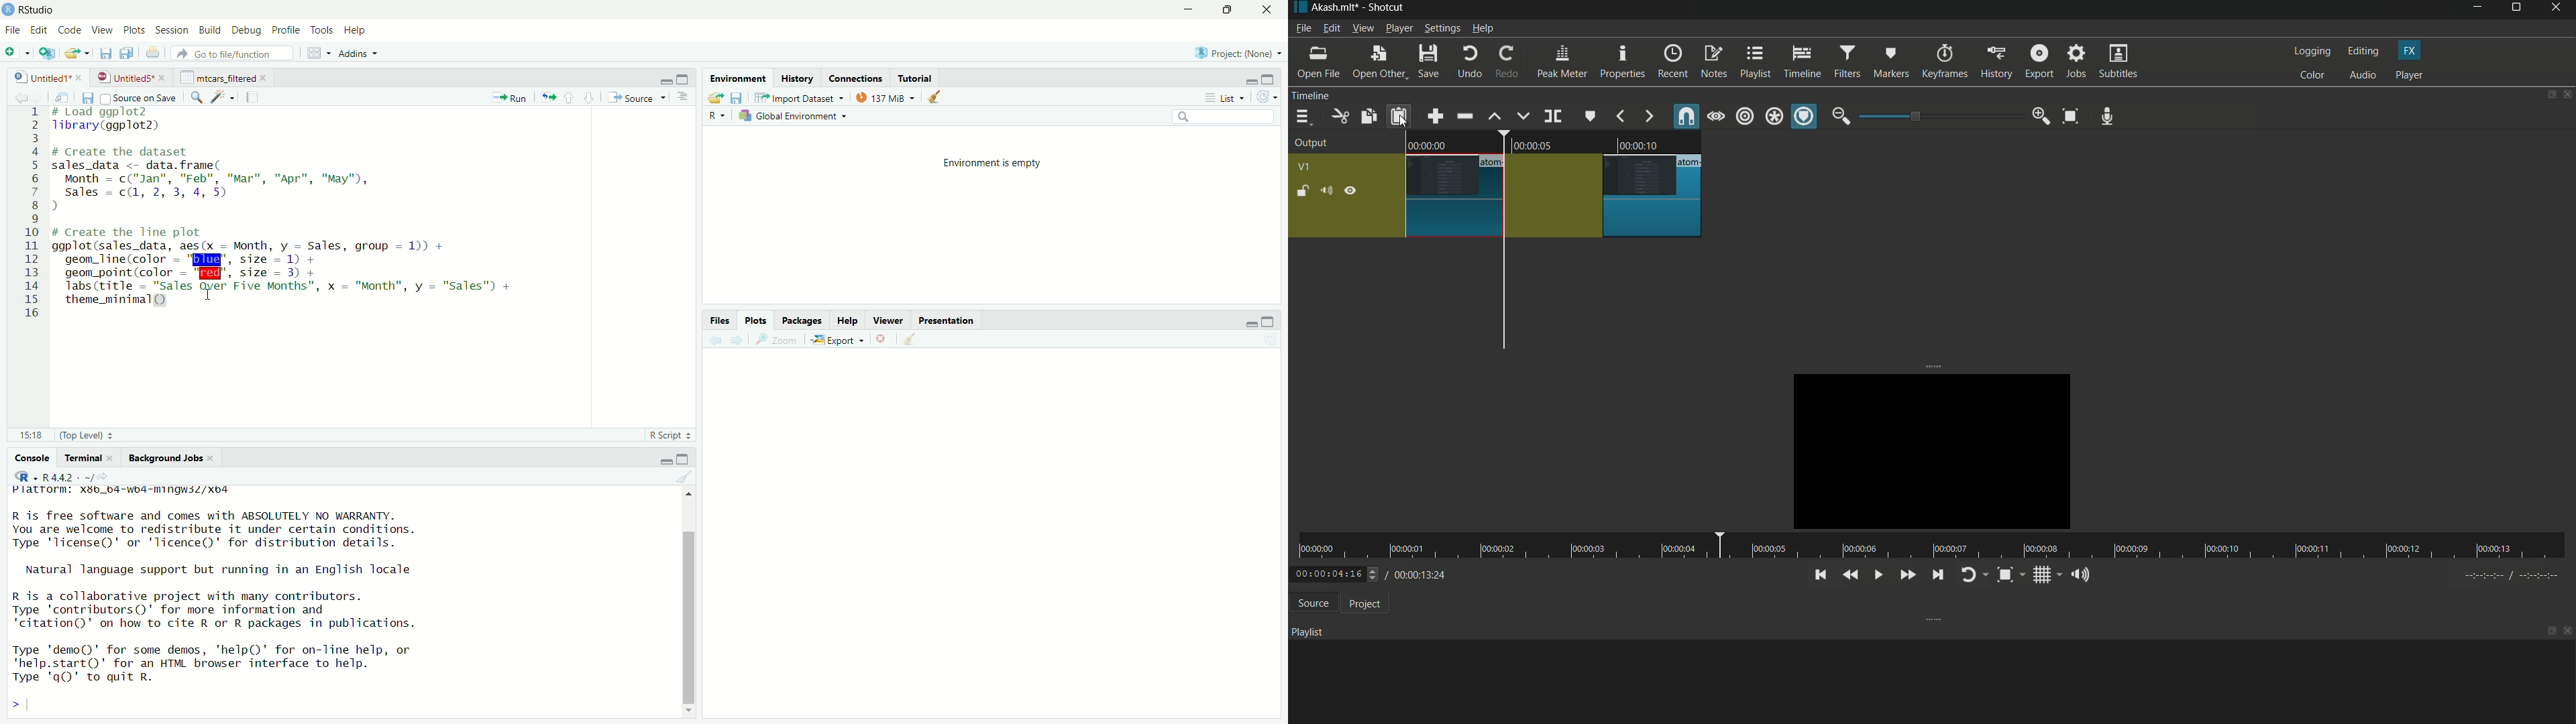 This screenshot has width=2576, height=728. What do you see at coordinates (1972, 576) in the screenshot?
I see `toggle player looping` at bounding box center [1972, 576].